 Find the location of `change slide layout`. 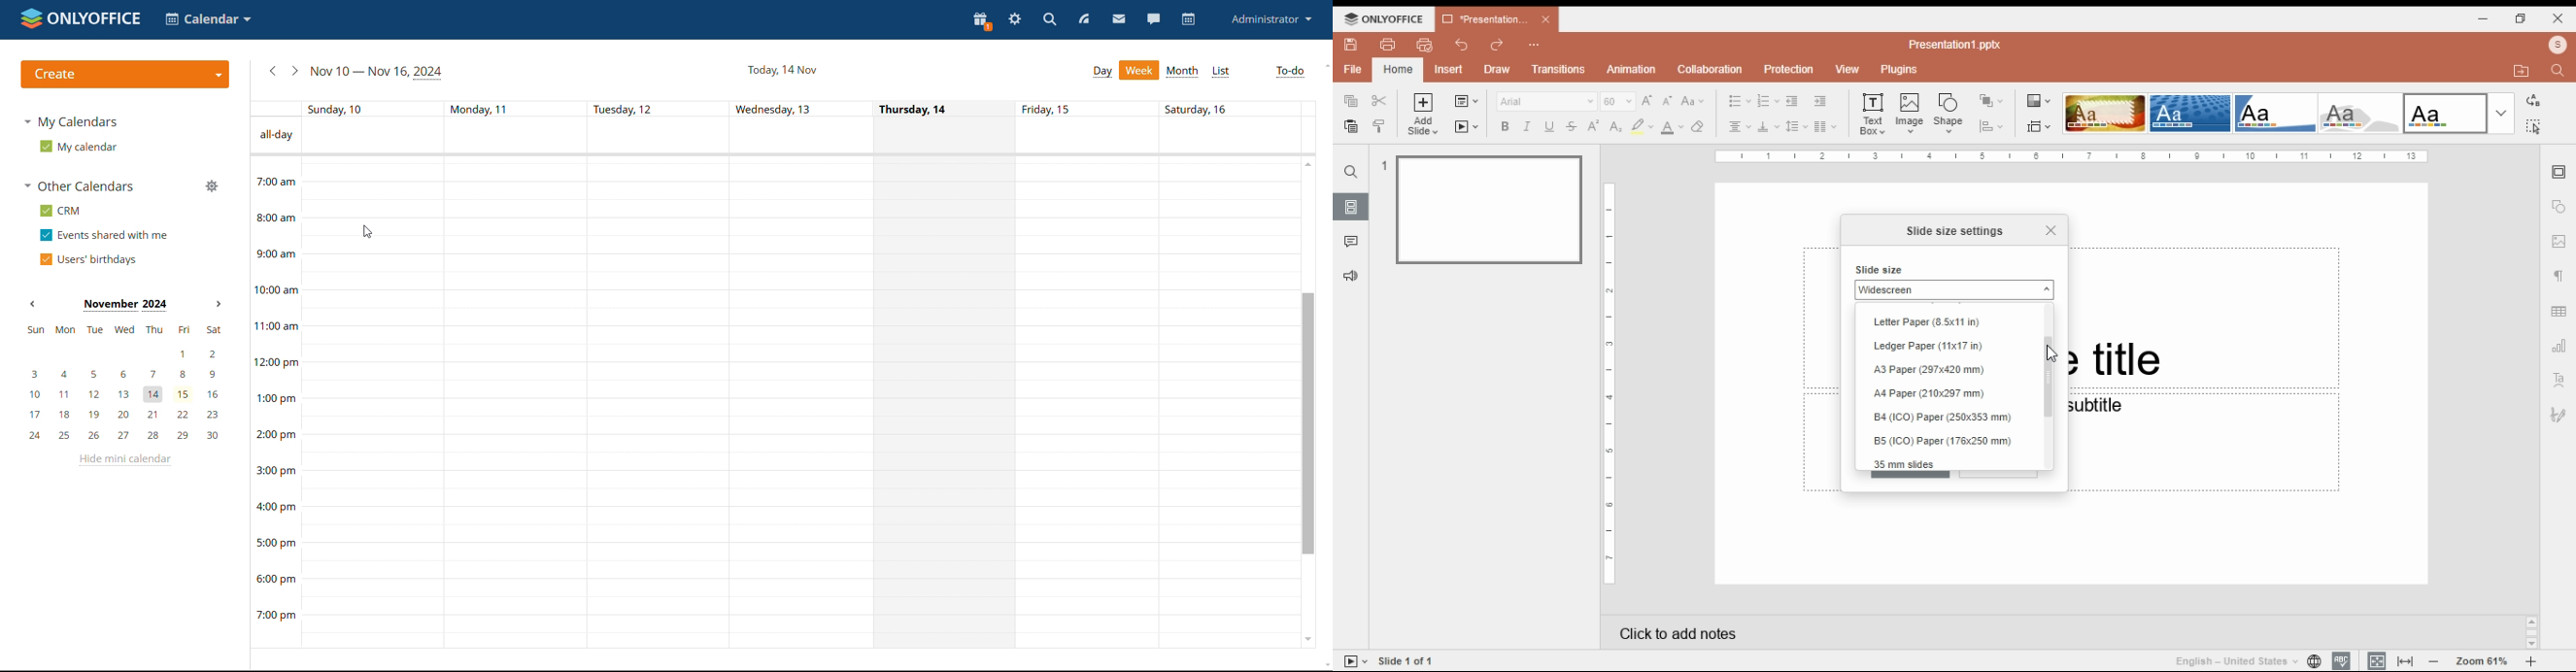

change slide layout is located at coordinates (1466, 101).